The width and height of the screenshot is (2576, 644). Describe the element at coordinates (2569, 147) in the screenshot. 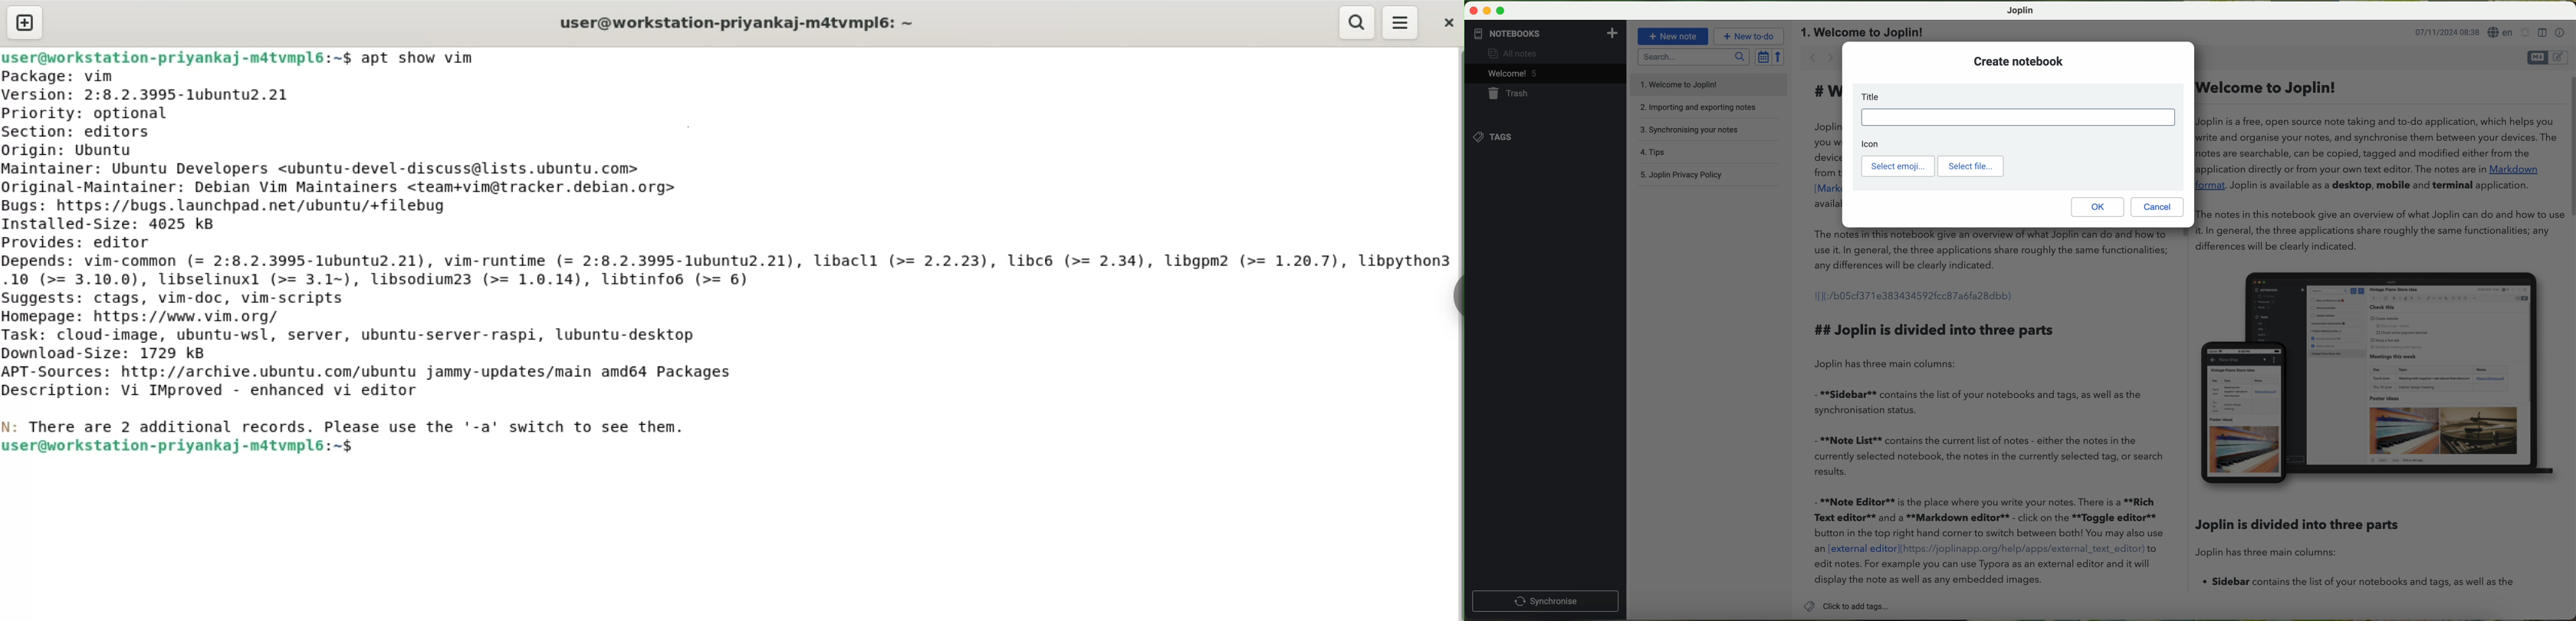

I see `vertical scroll bar` at that location.